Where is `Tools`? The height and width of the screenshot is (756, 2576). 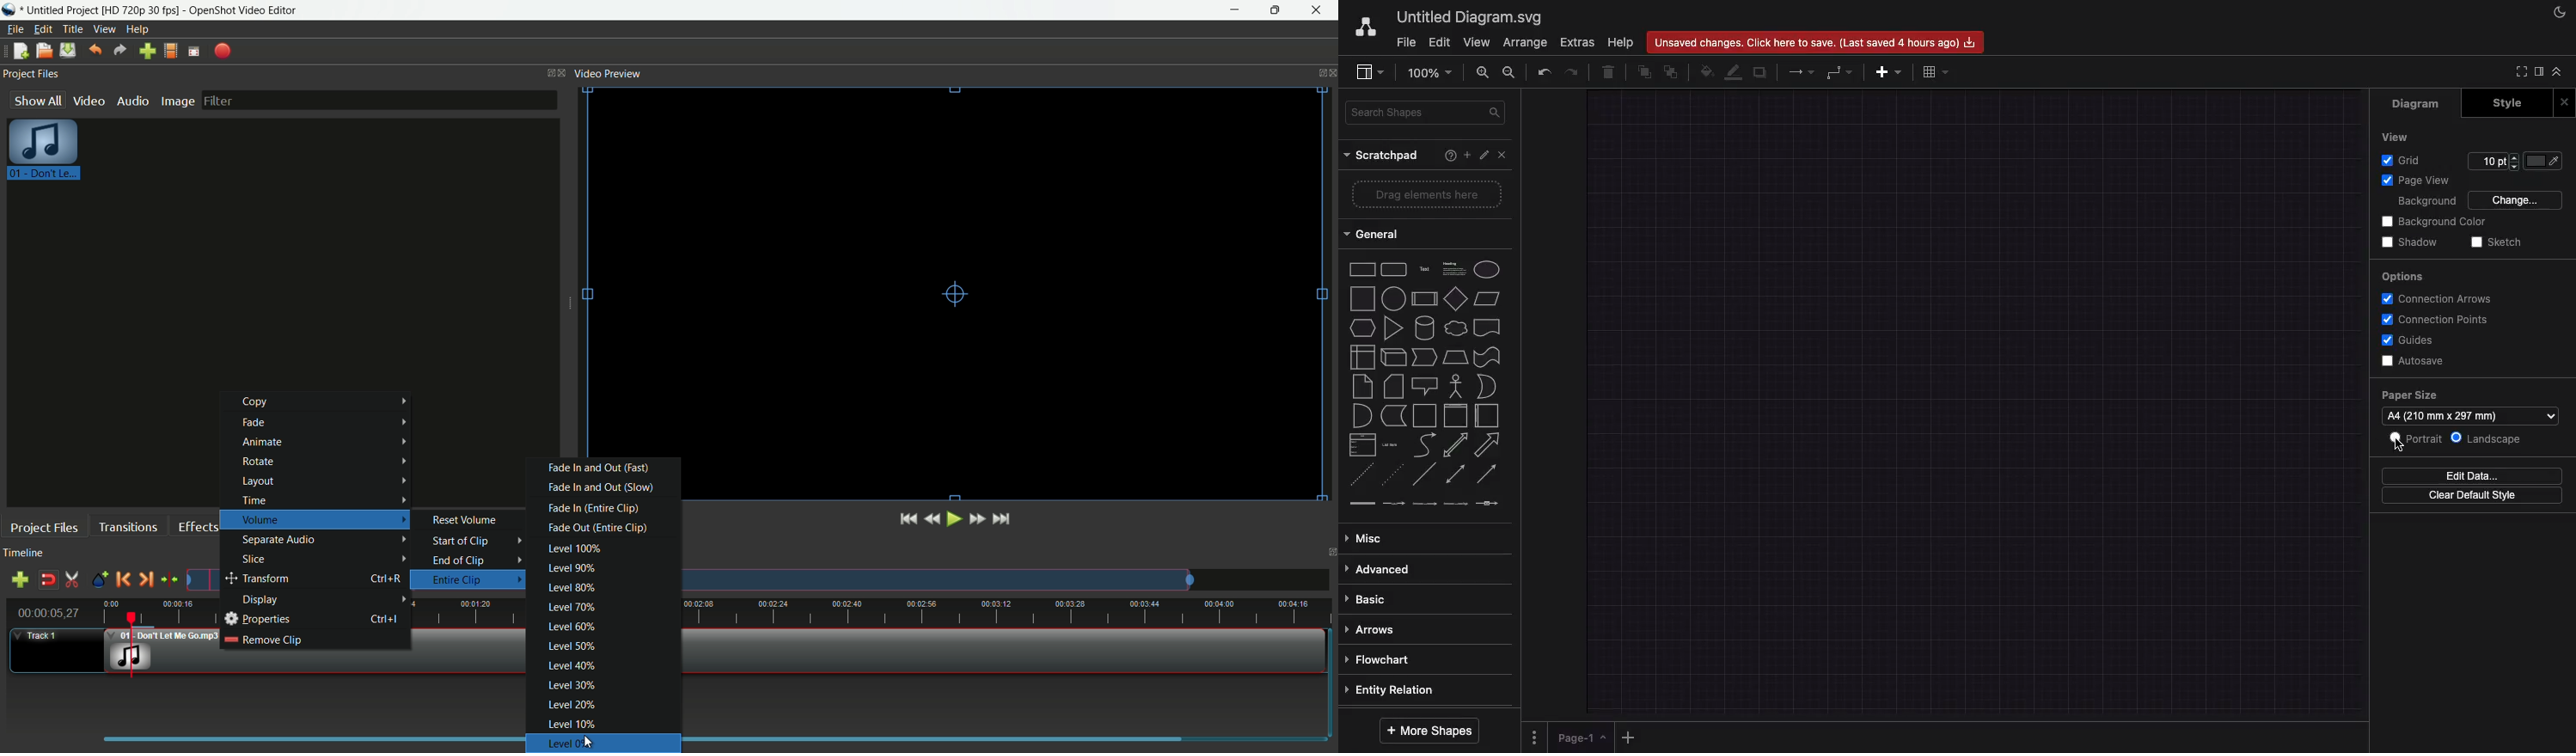
Tools is located at coordinates (1484, 155).